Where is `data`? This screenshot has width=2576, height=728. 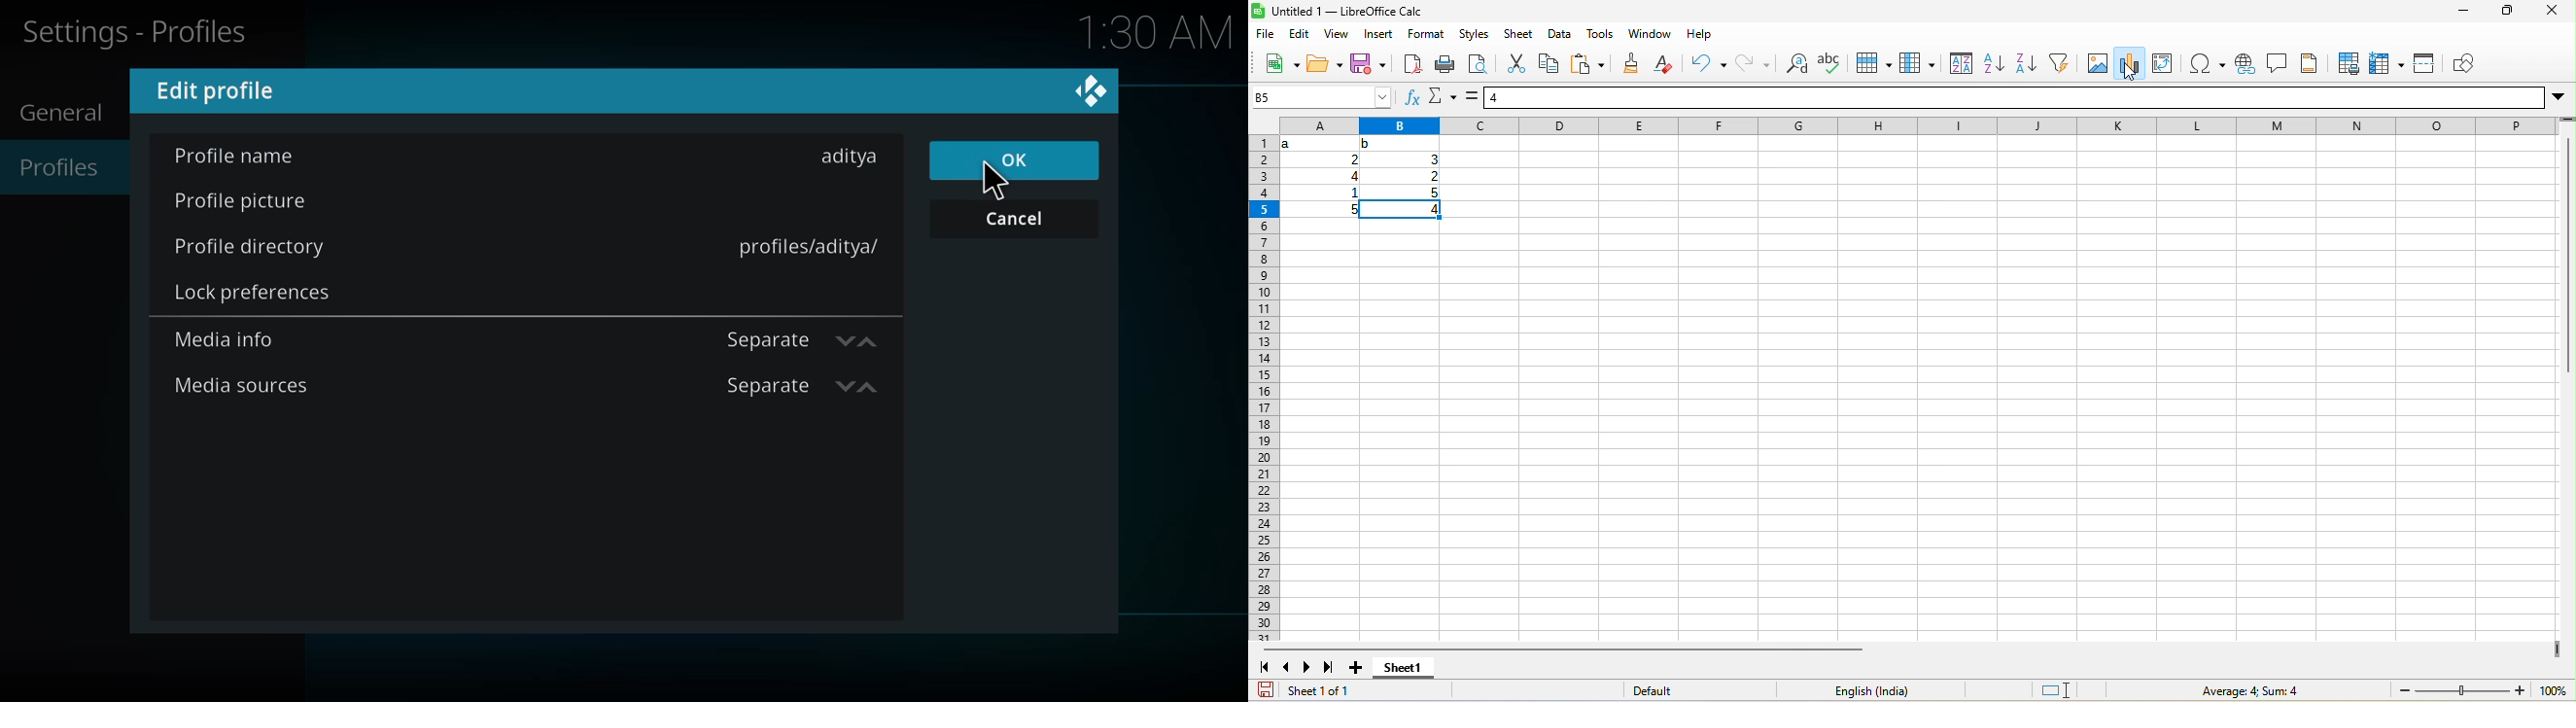
data is located at coordinates (1560, 34).